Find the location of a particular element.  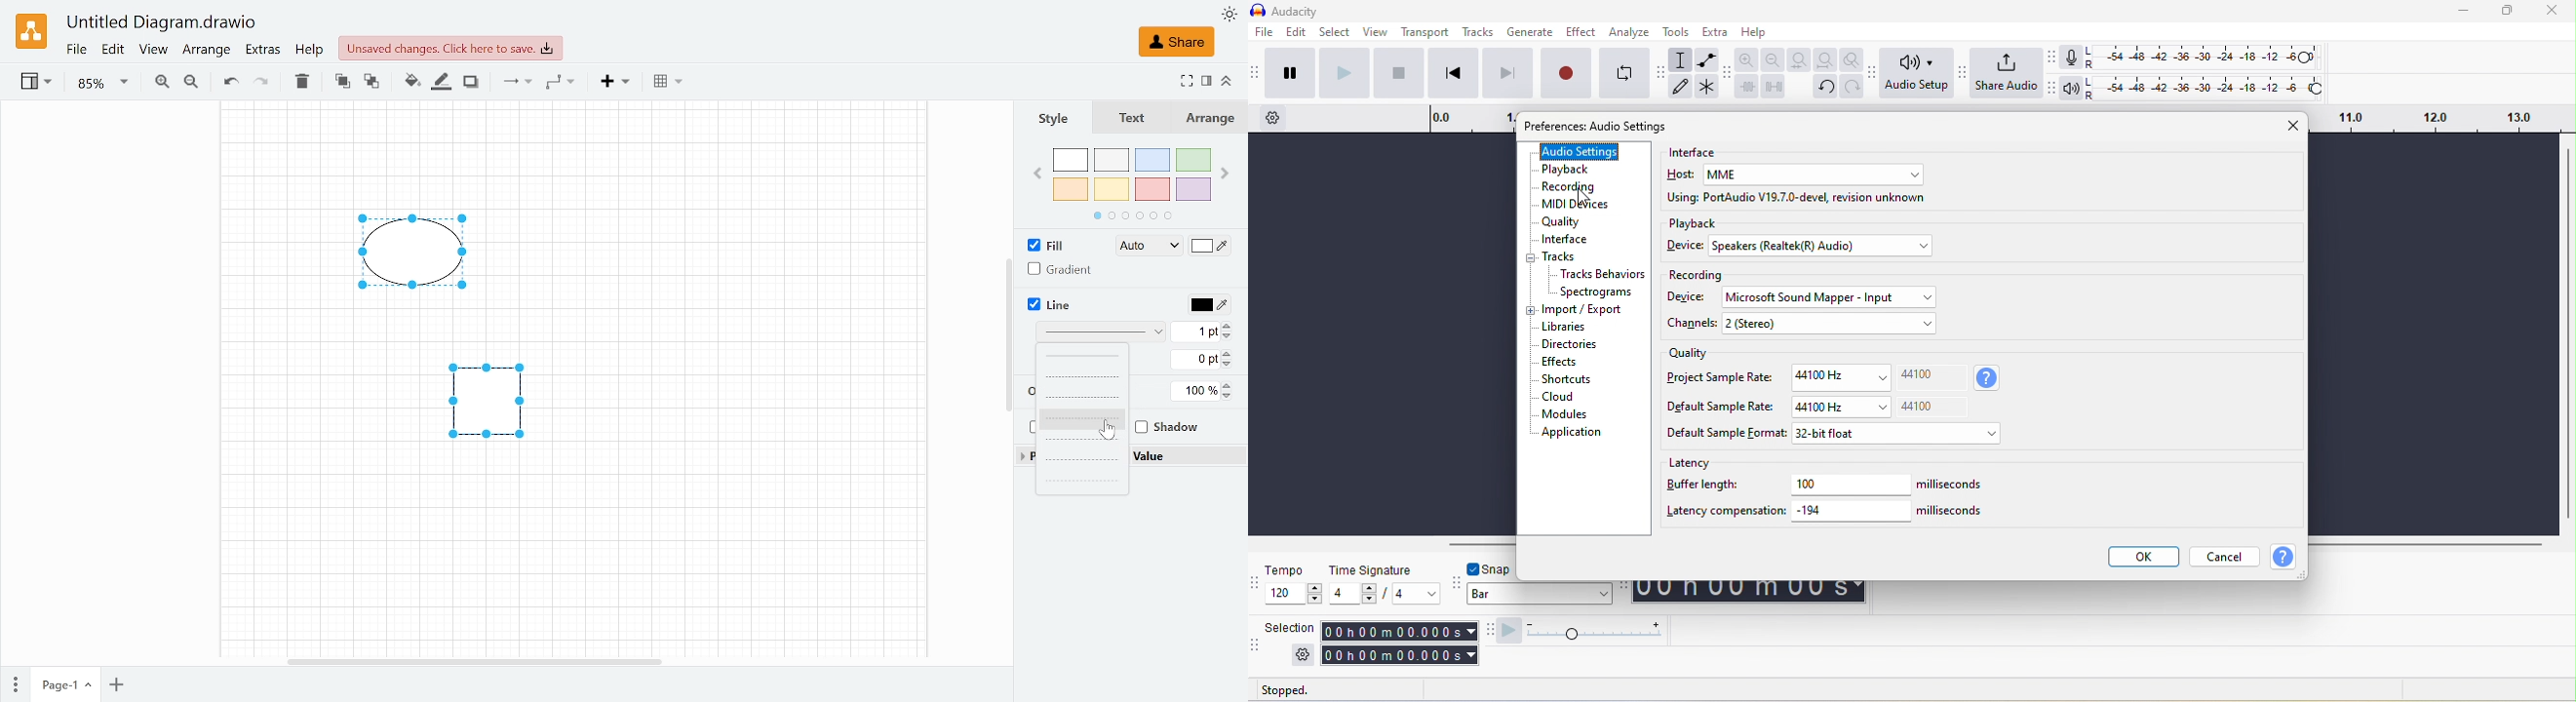

Line style is located at coordinates (1102, 333).